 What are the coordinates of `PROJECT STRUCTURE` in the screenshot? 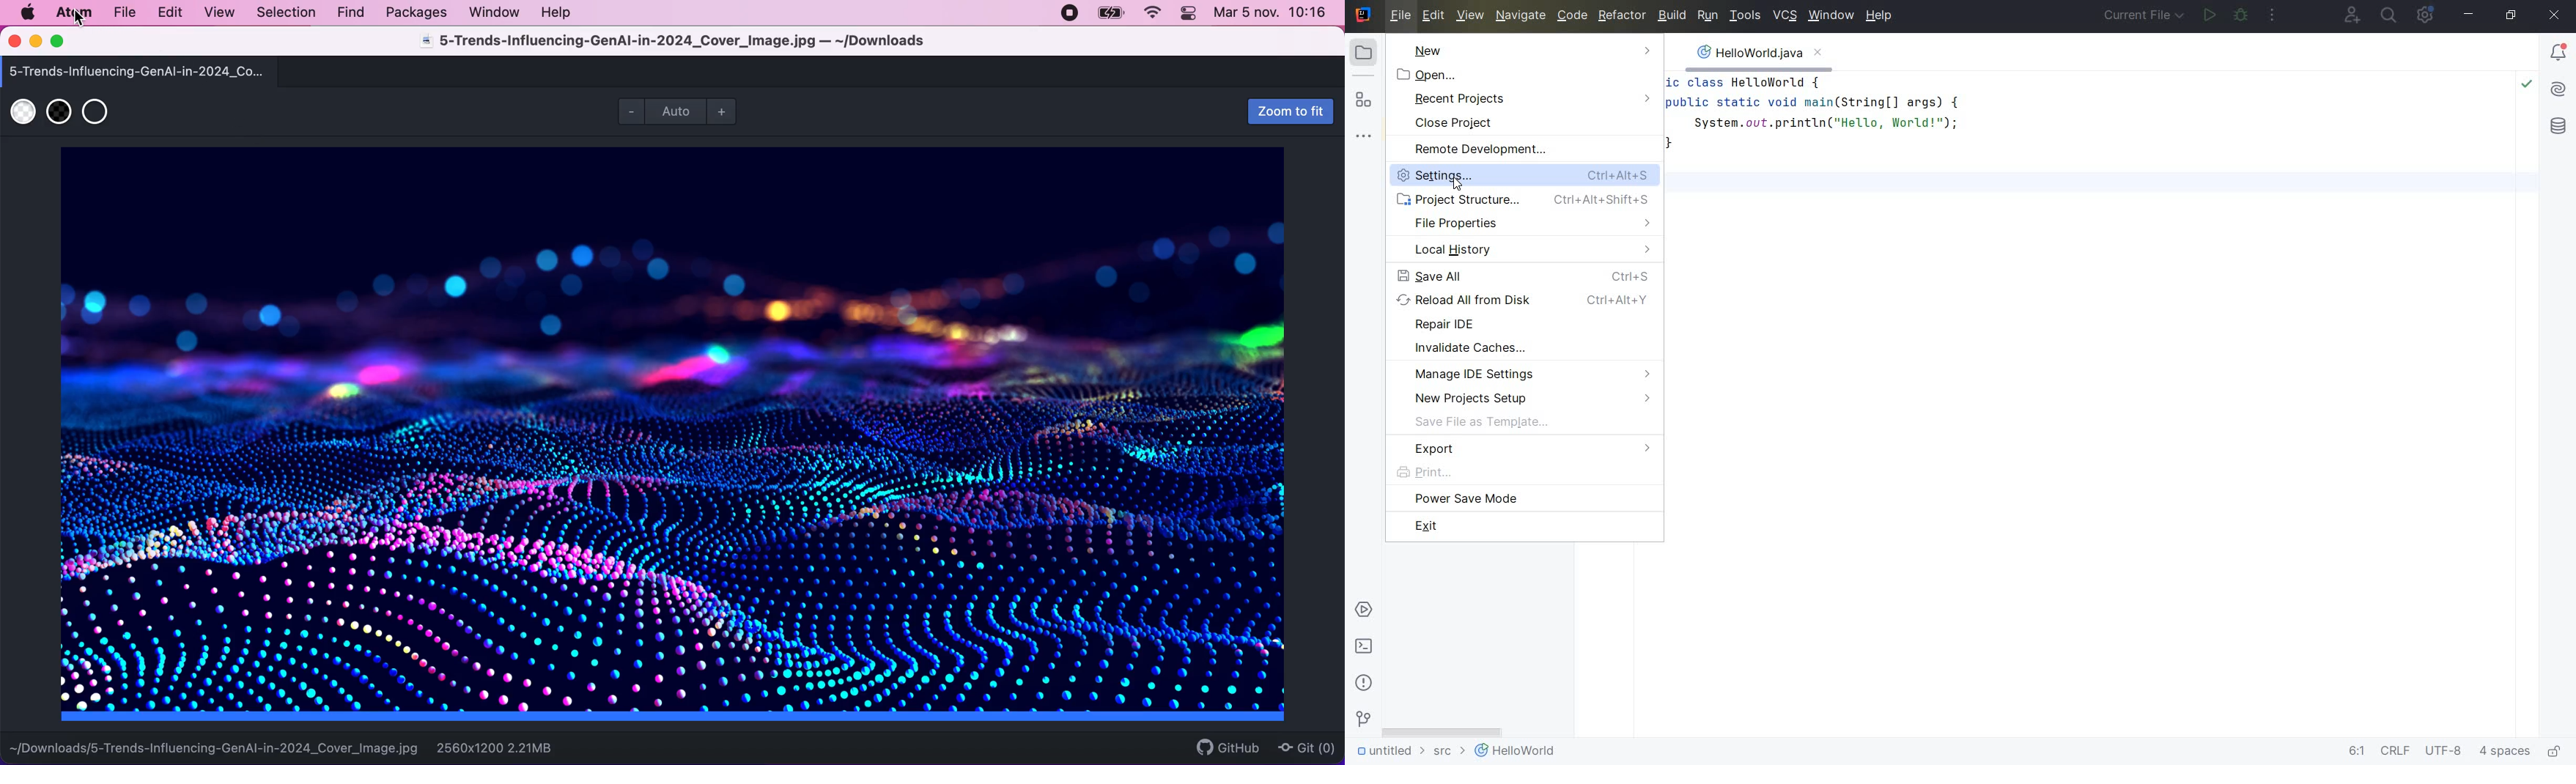 It's located at (1527, 200).